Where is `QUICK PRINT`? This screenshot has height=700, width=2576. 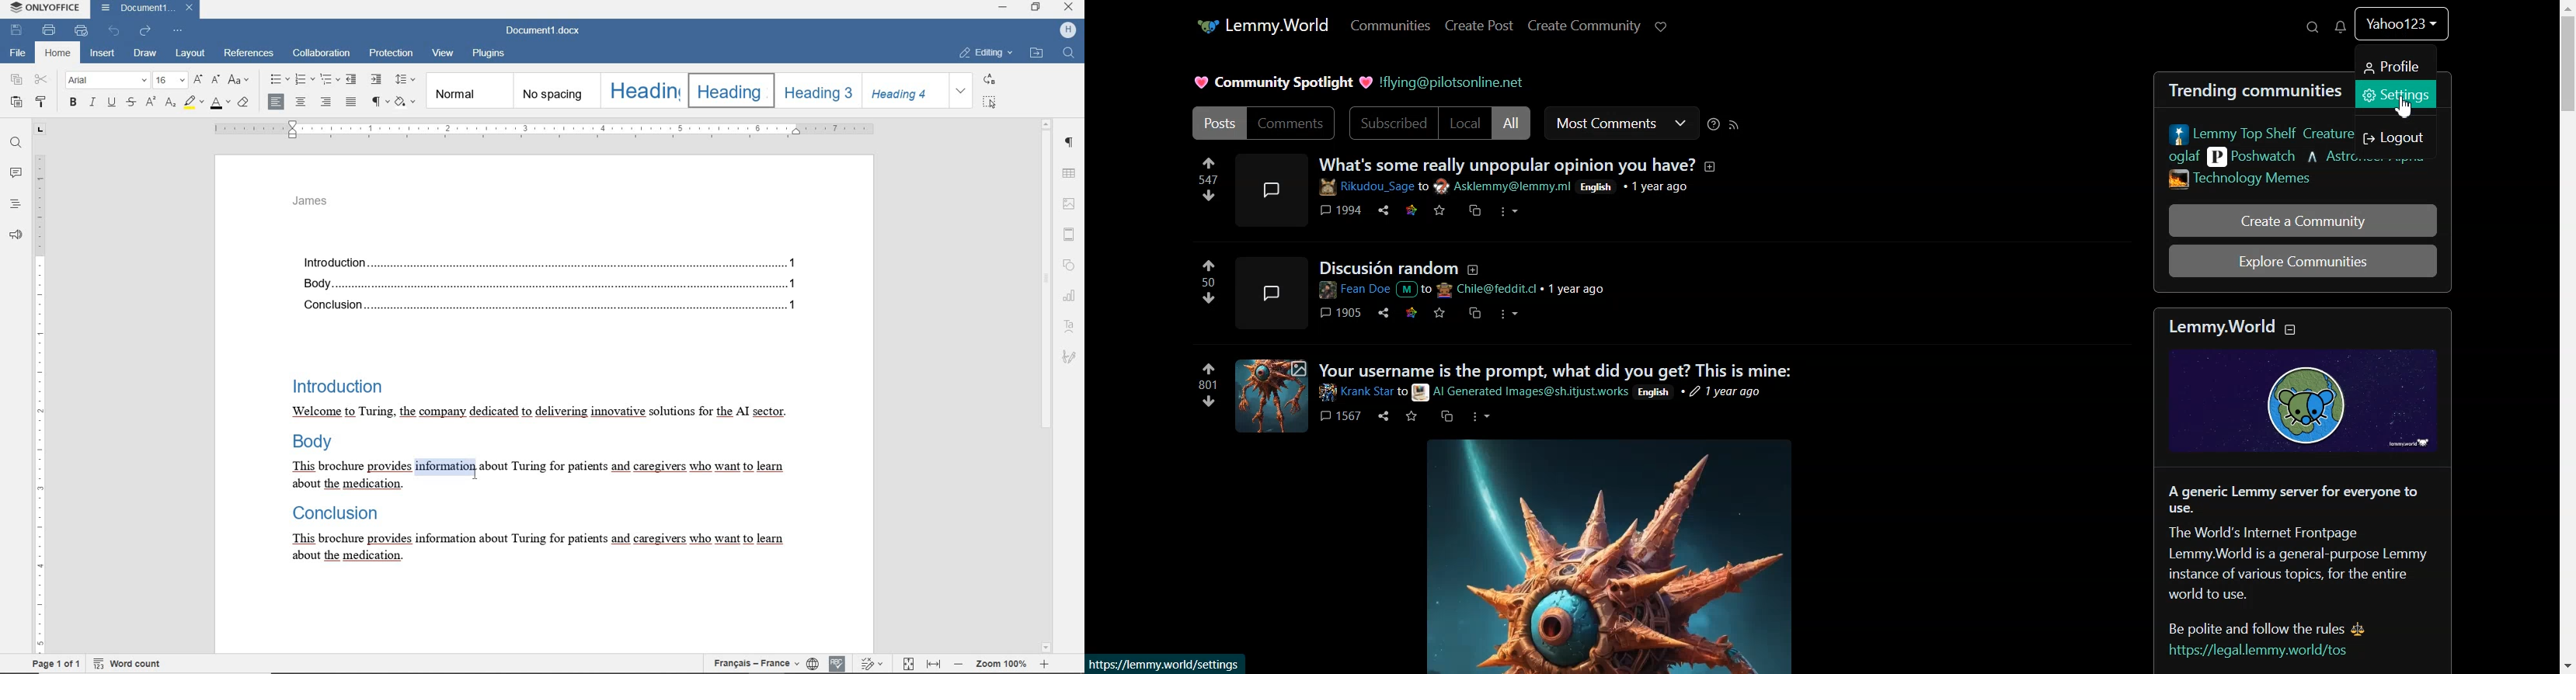 QUICK PRINT is located at coordinates (82, 31).